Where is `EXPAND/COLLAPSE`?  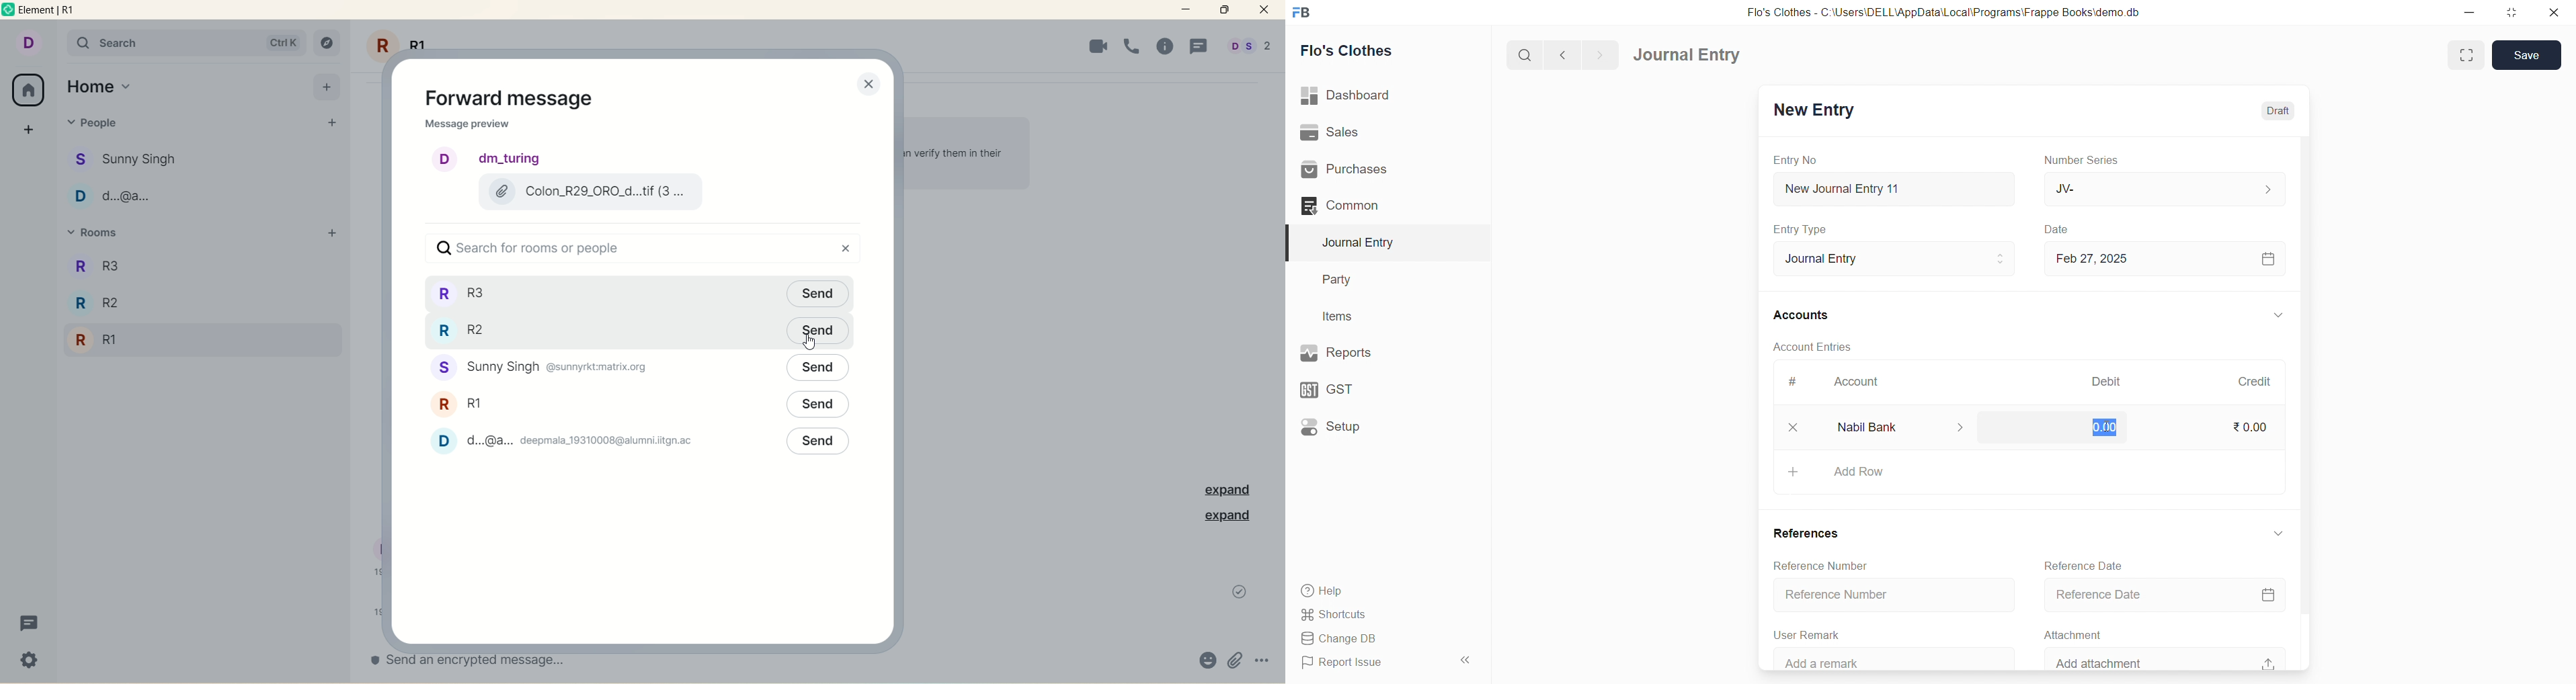 EXPAND/COLLAPSE is located at coordinates (2278, 536).